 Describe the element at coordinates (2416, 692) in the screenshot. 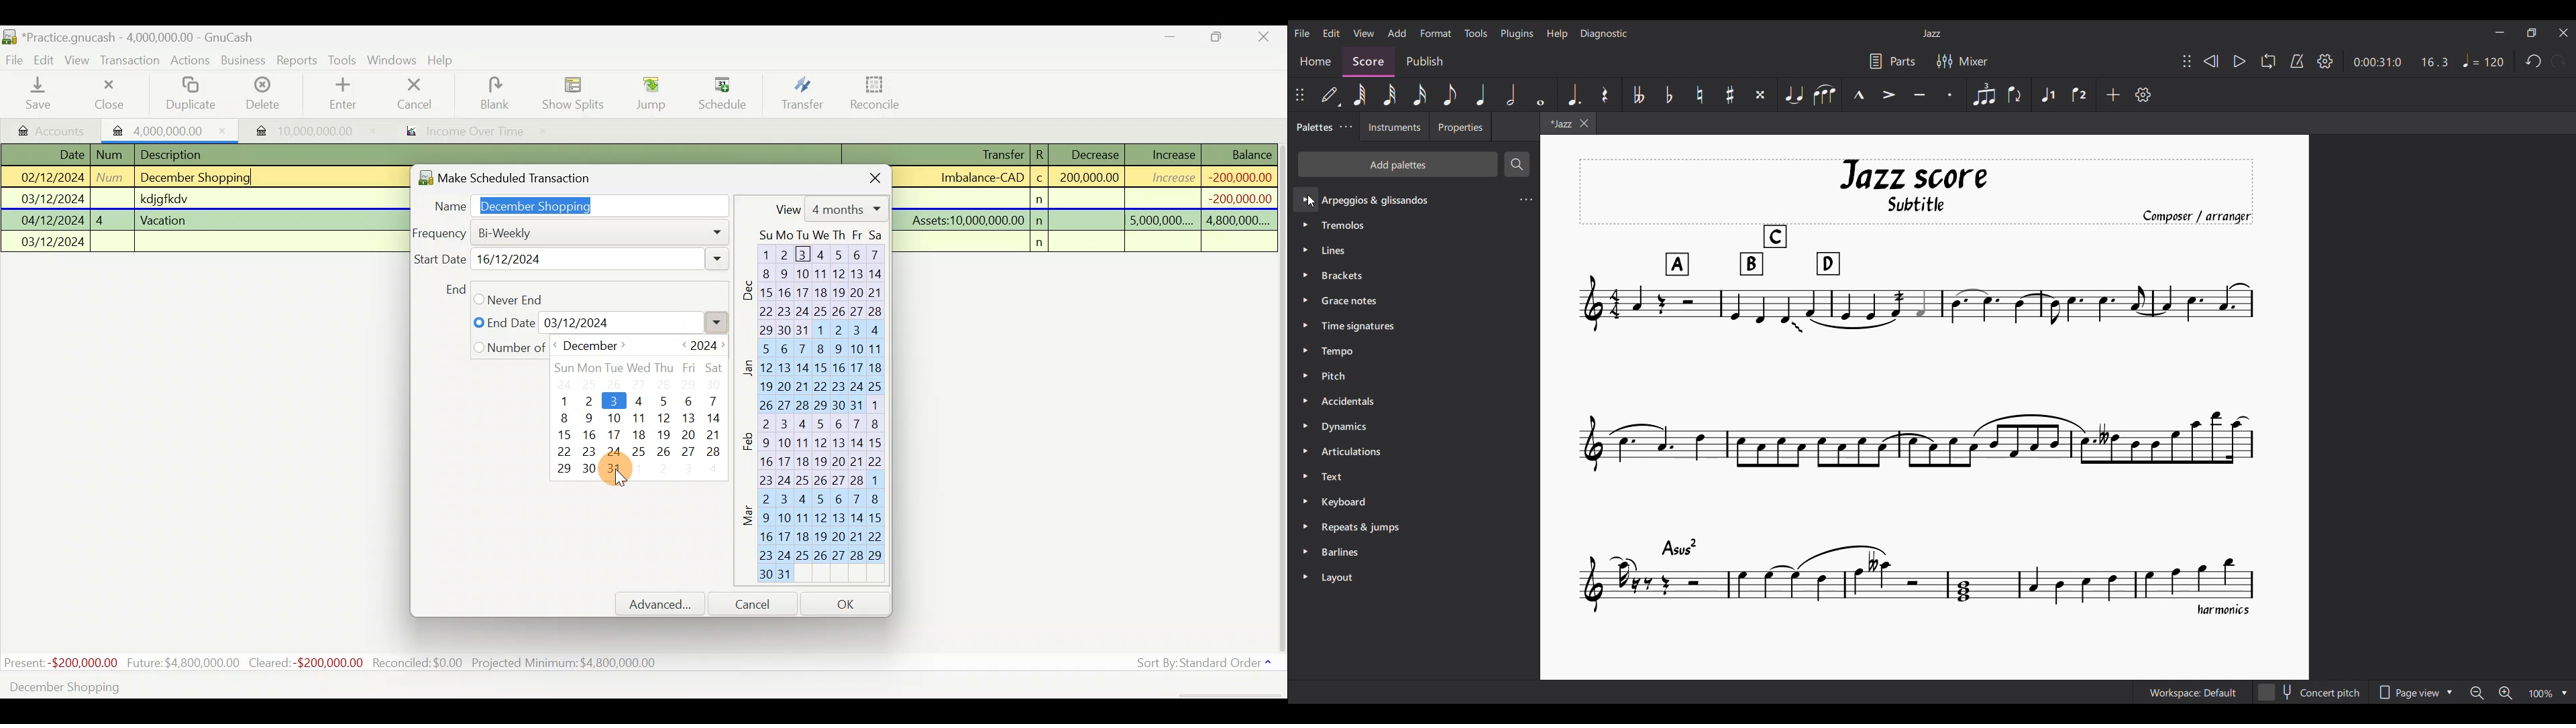

I see `Page view options` at that location.